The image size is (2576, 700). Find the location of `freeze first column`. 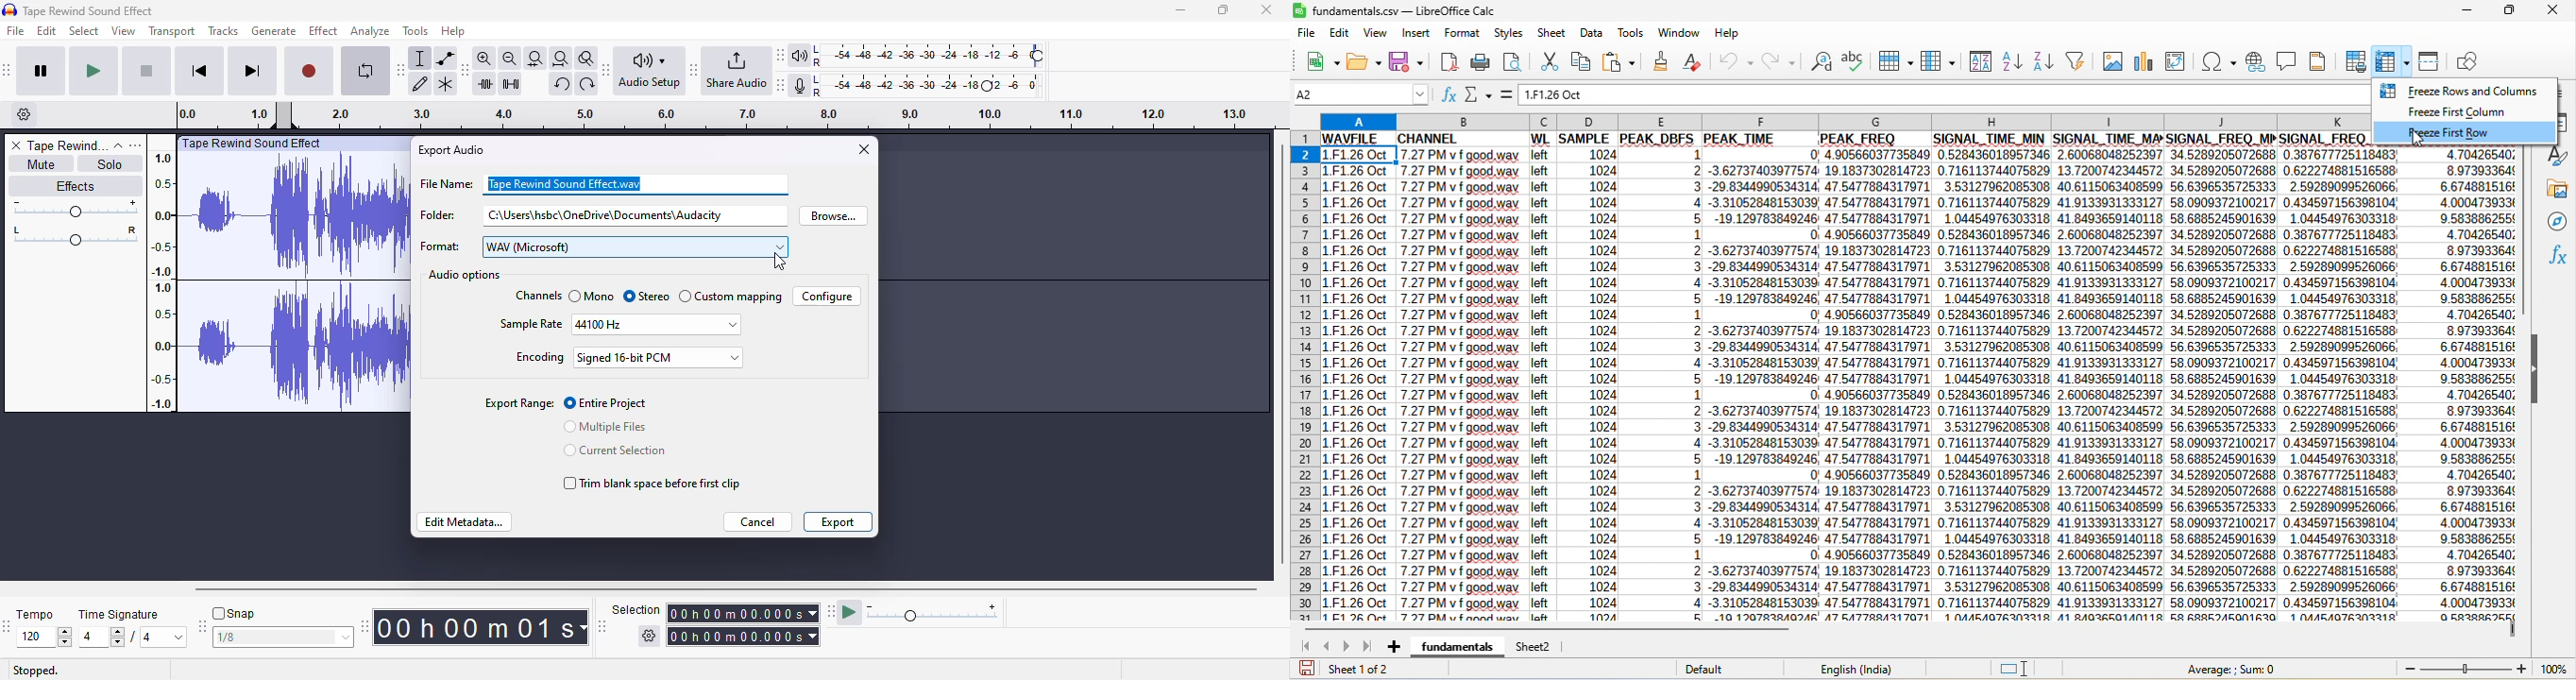

freeze first column is located at coordinates (2459, 111).